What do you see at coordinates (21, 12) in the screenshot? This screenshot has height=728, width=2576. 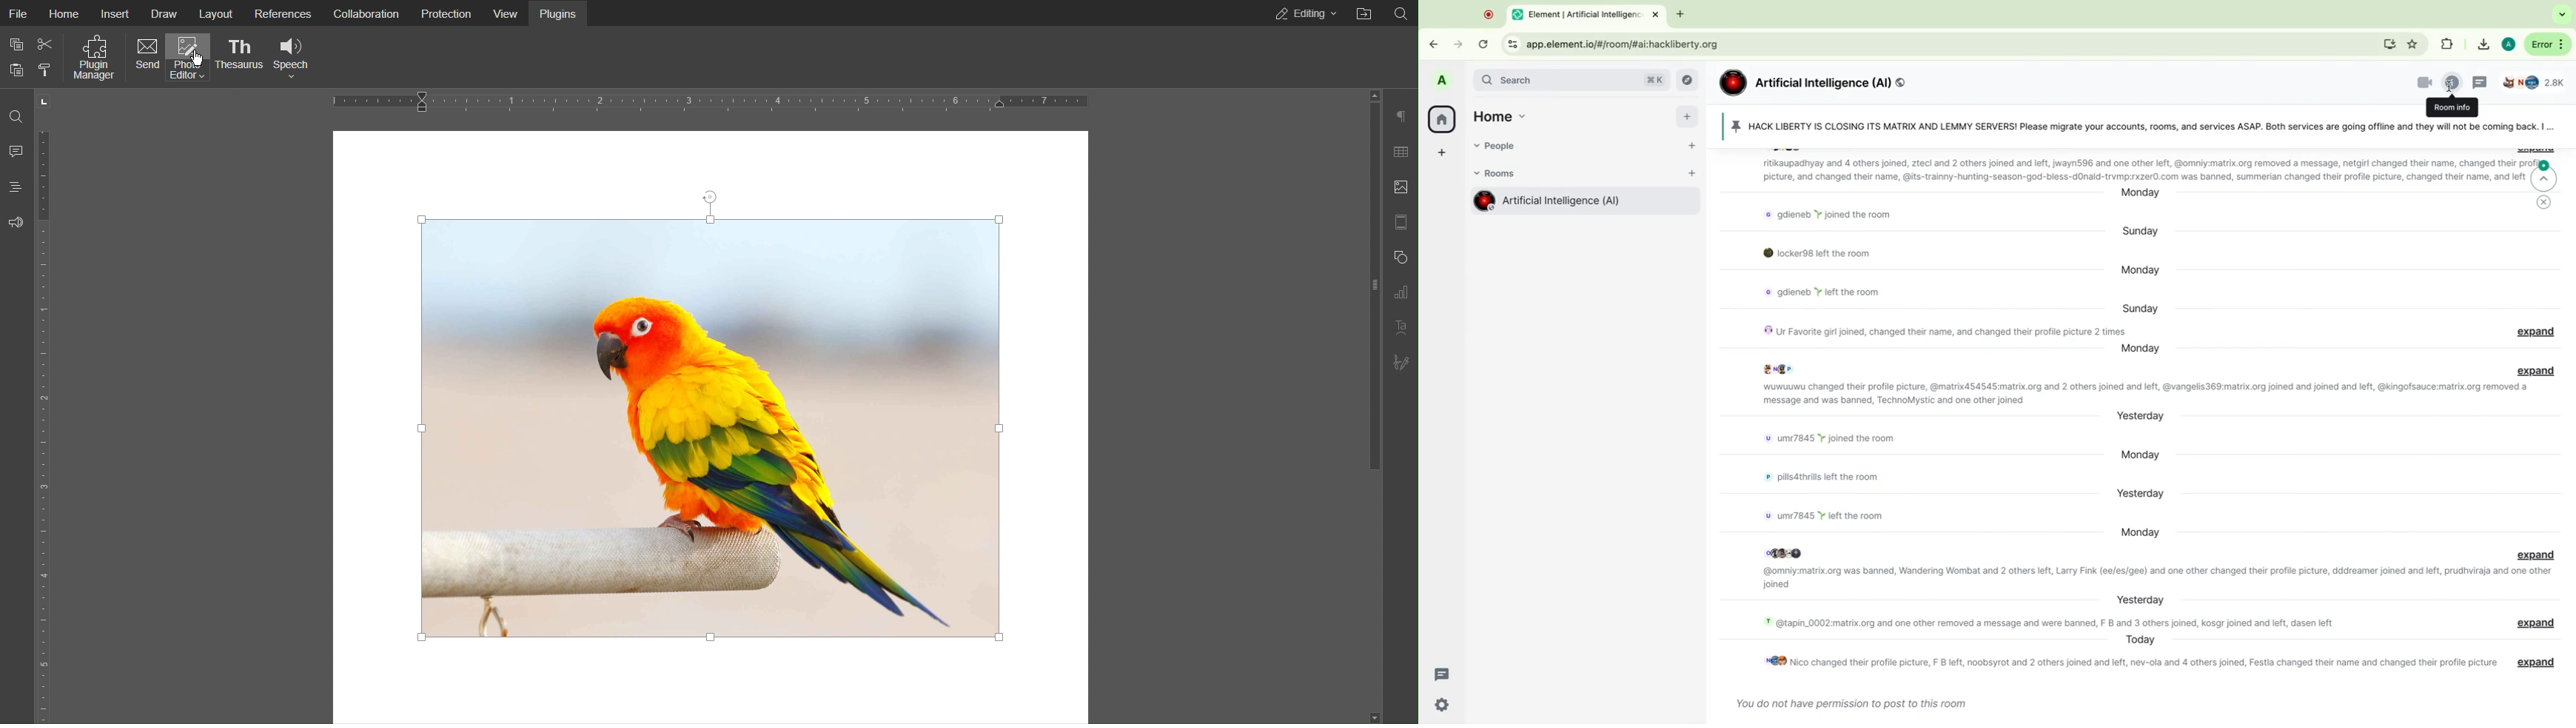 I see `File` at bounding box center [21, 12].